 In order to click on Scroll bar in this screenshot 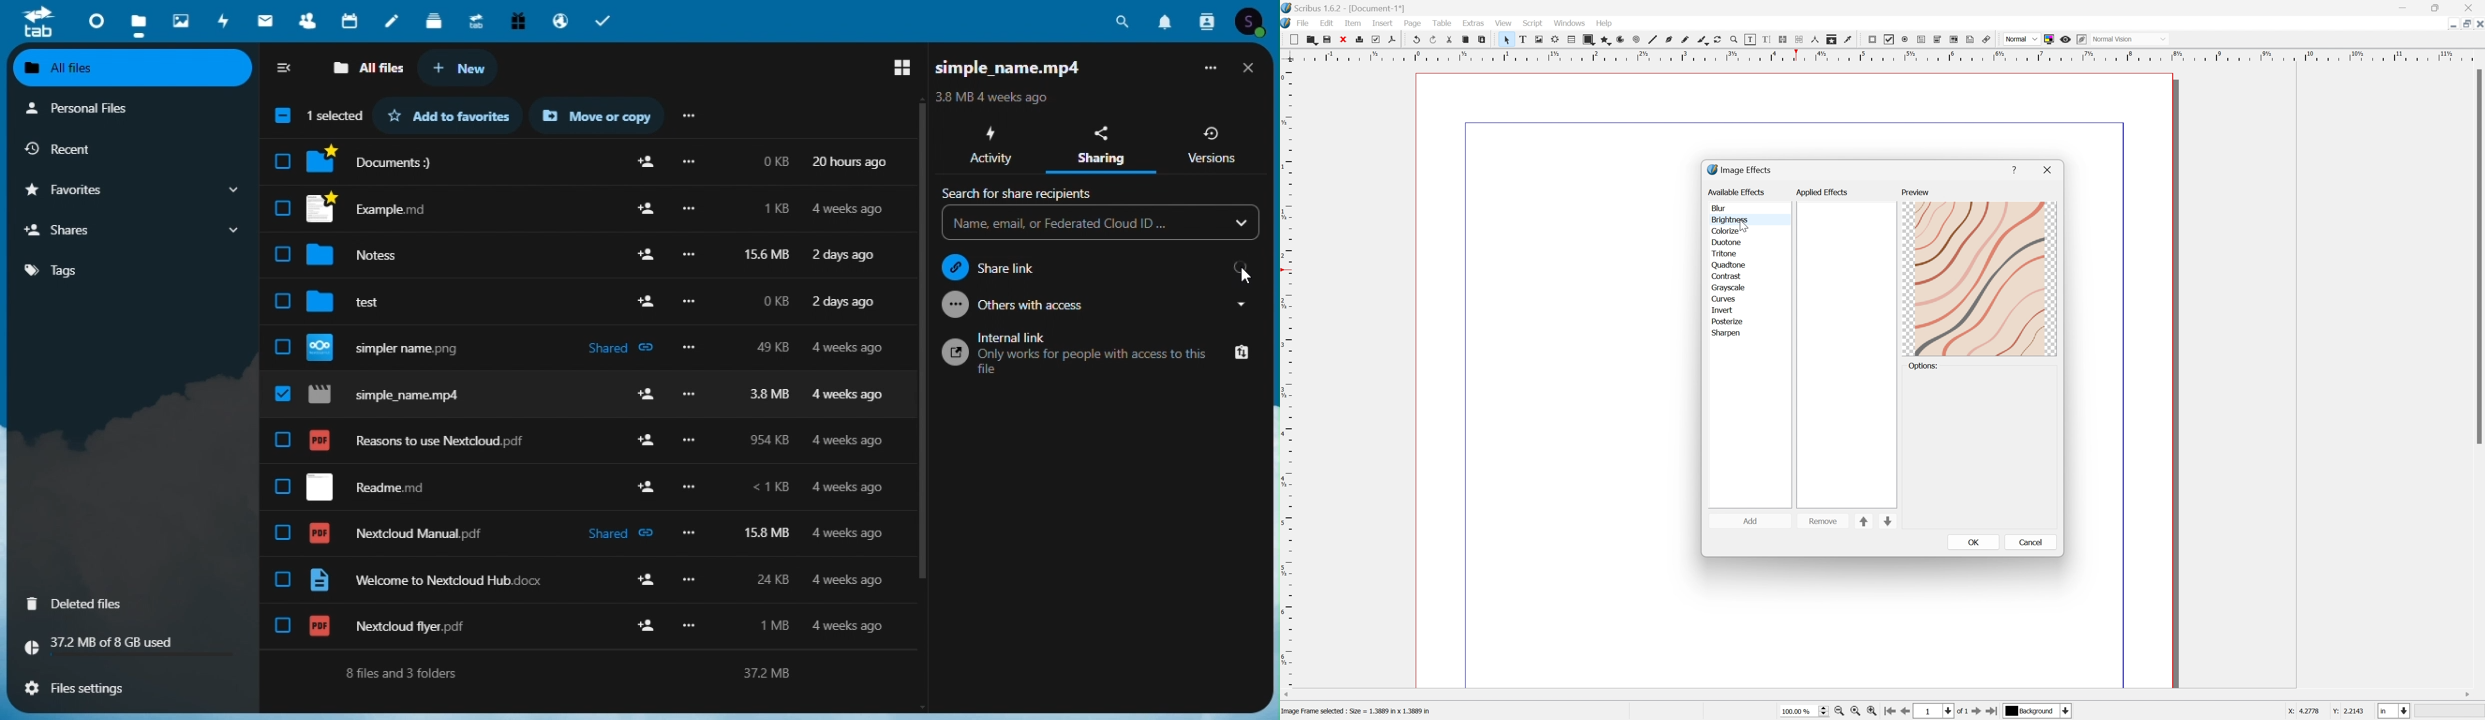, I will do `click(1883, 692)`.